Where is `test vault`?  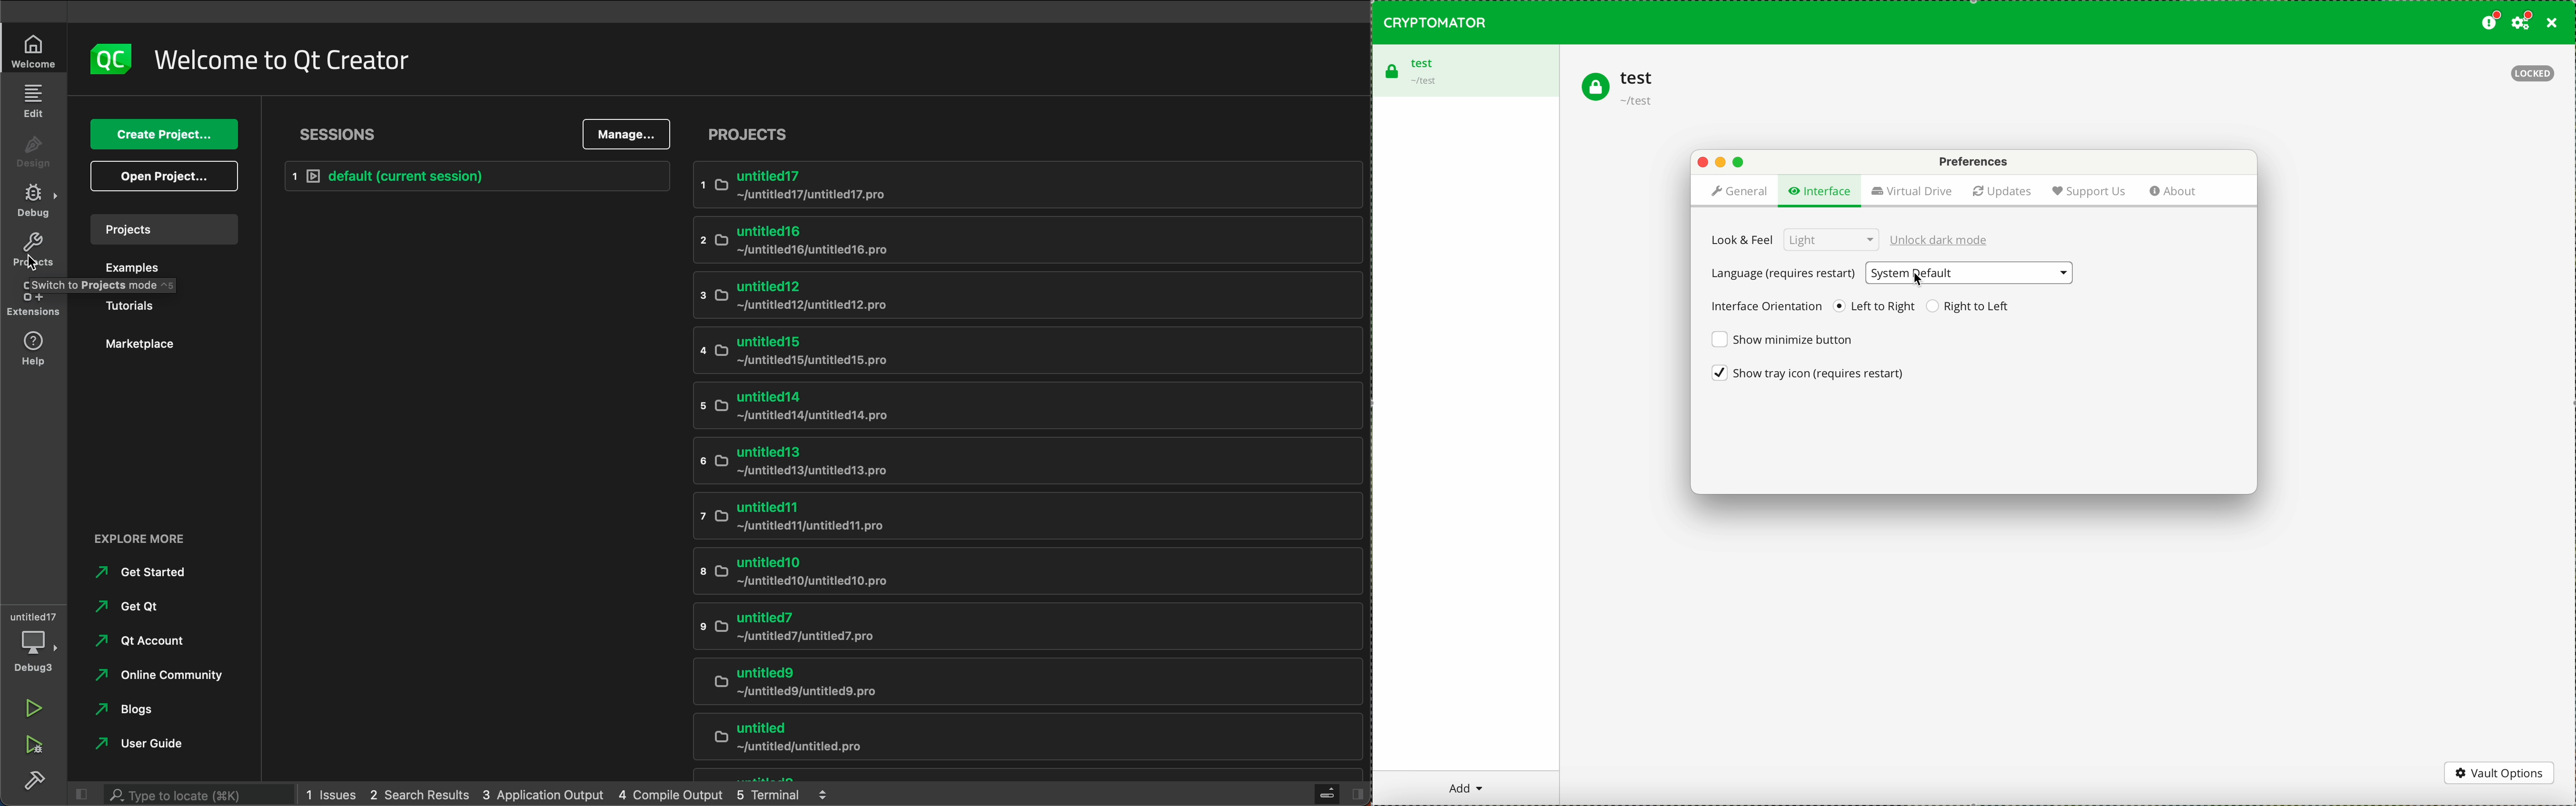 test vault is located at coordinates (1619, 88).